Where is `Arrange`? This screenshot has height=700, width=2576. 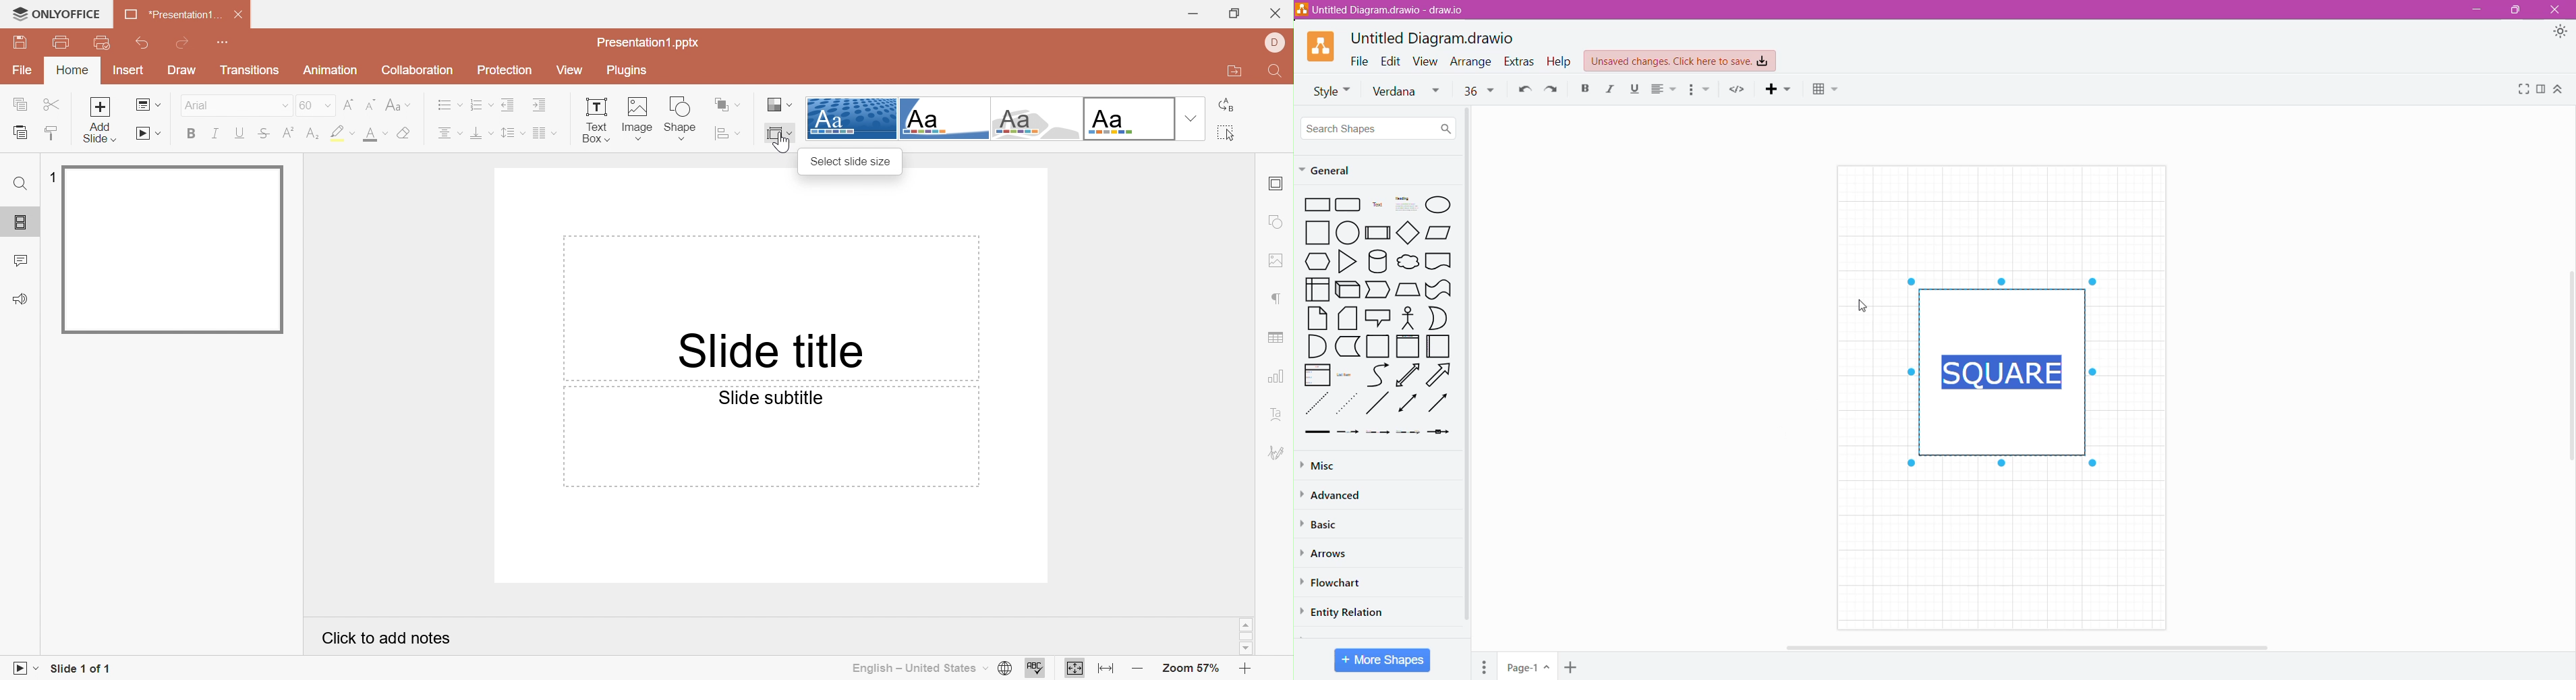 Arrange is located at coordinates (1472, 62).